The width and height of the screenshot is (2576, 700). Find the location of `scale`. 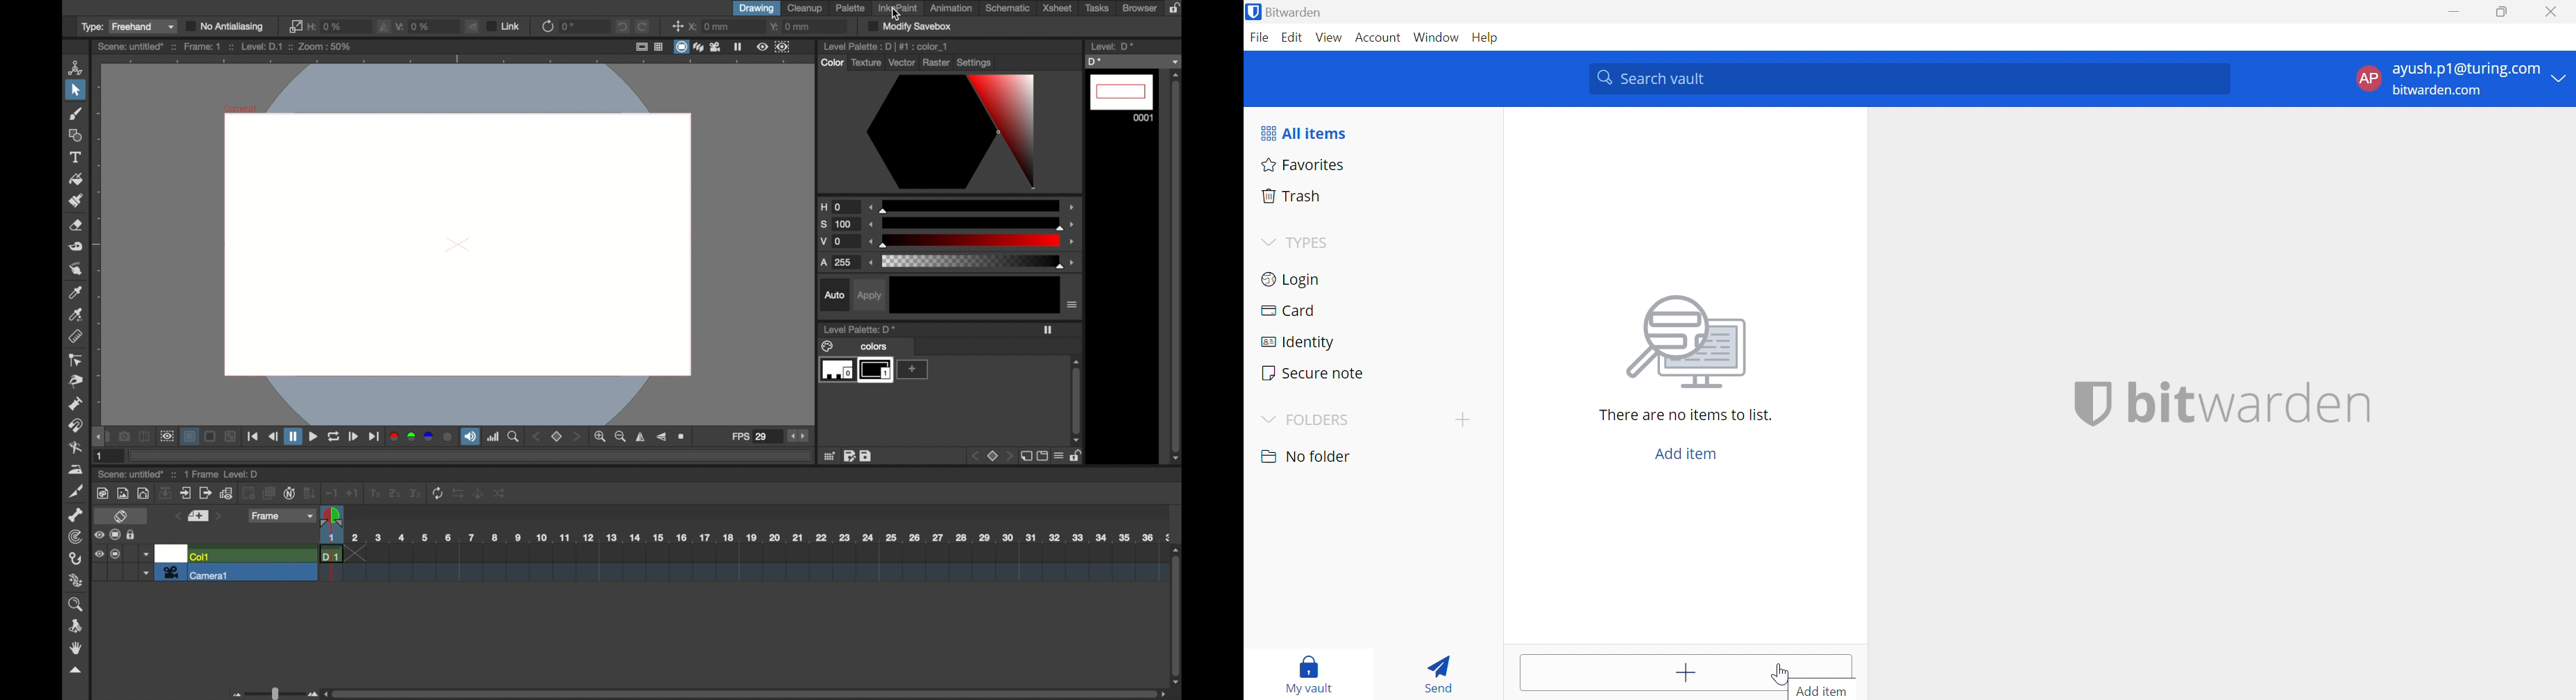

scale is located at coordinates (972, 223).